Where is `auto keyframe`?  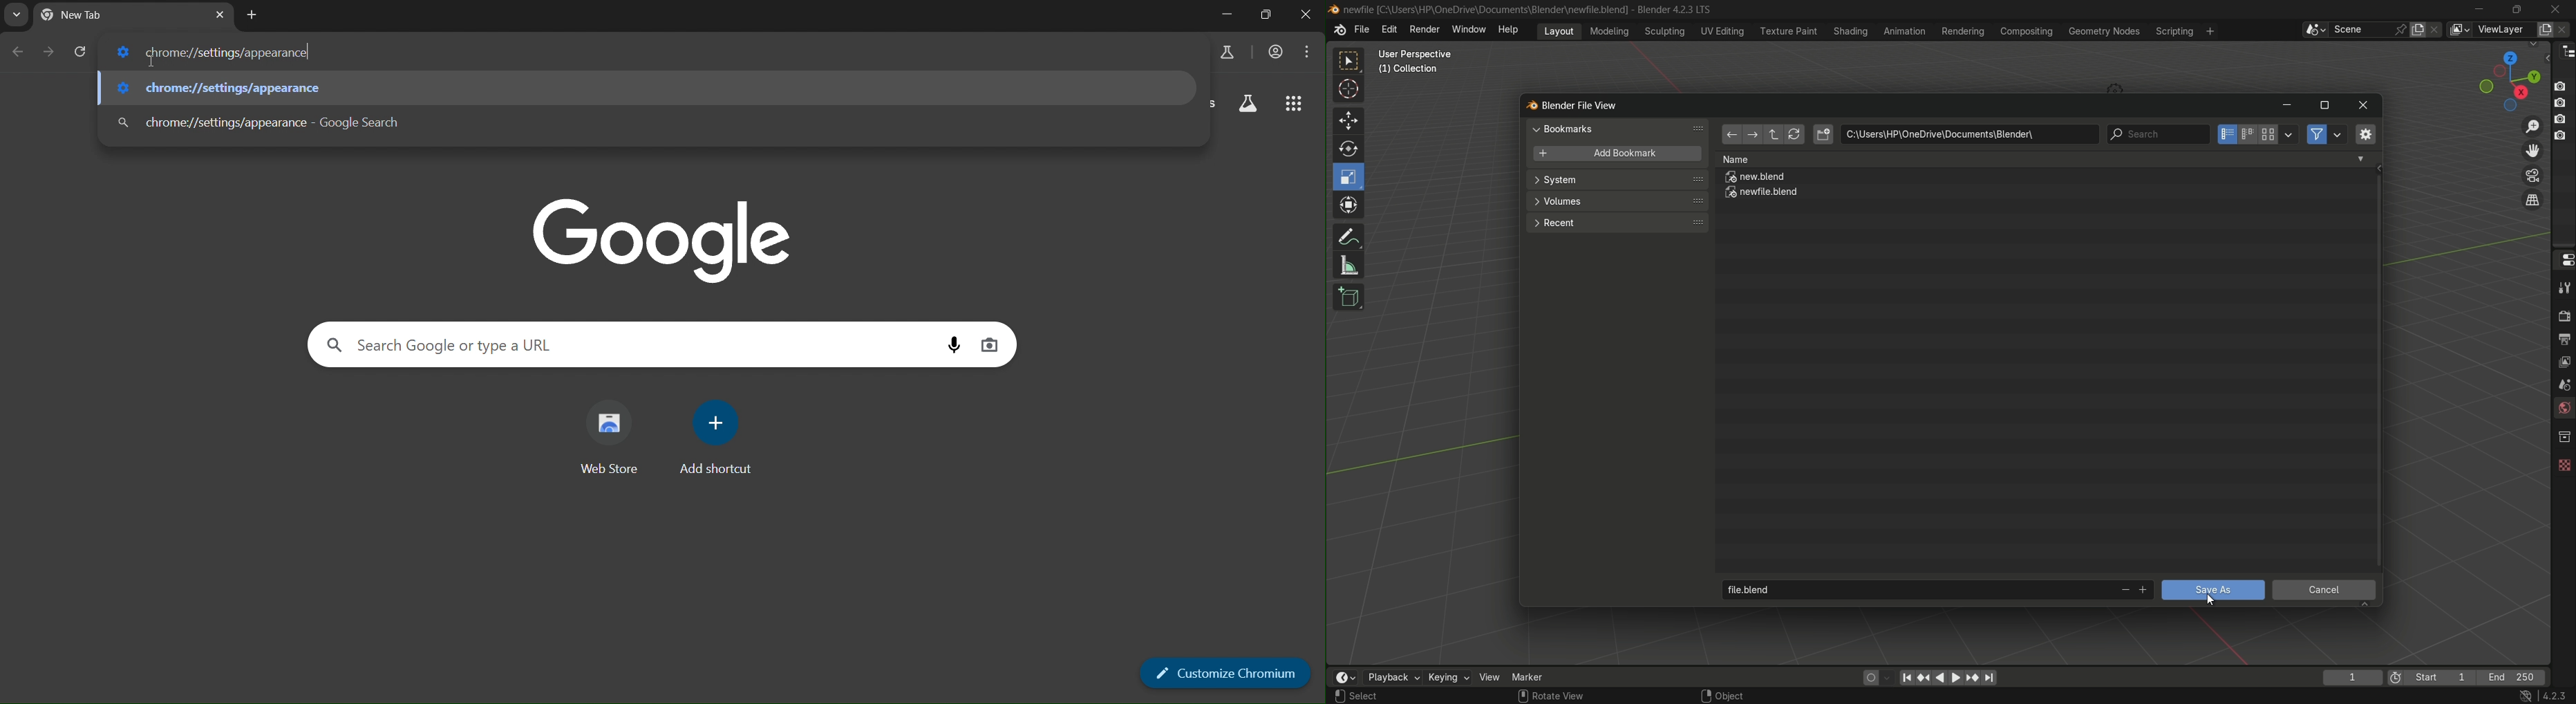 auto keyframe is located at coordinates (1888, 677).